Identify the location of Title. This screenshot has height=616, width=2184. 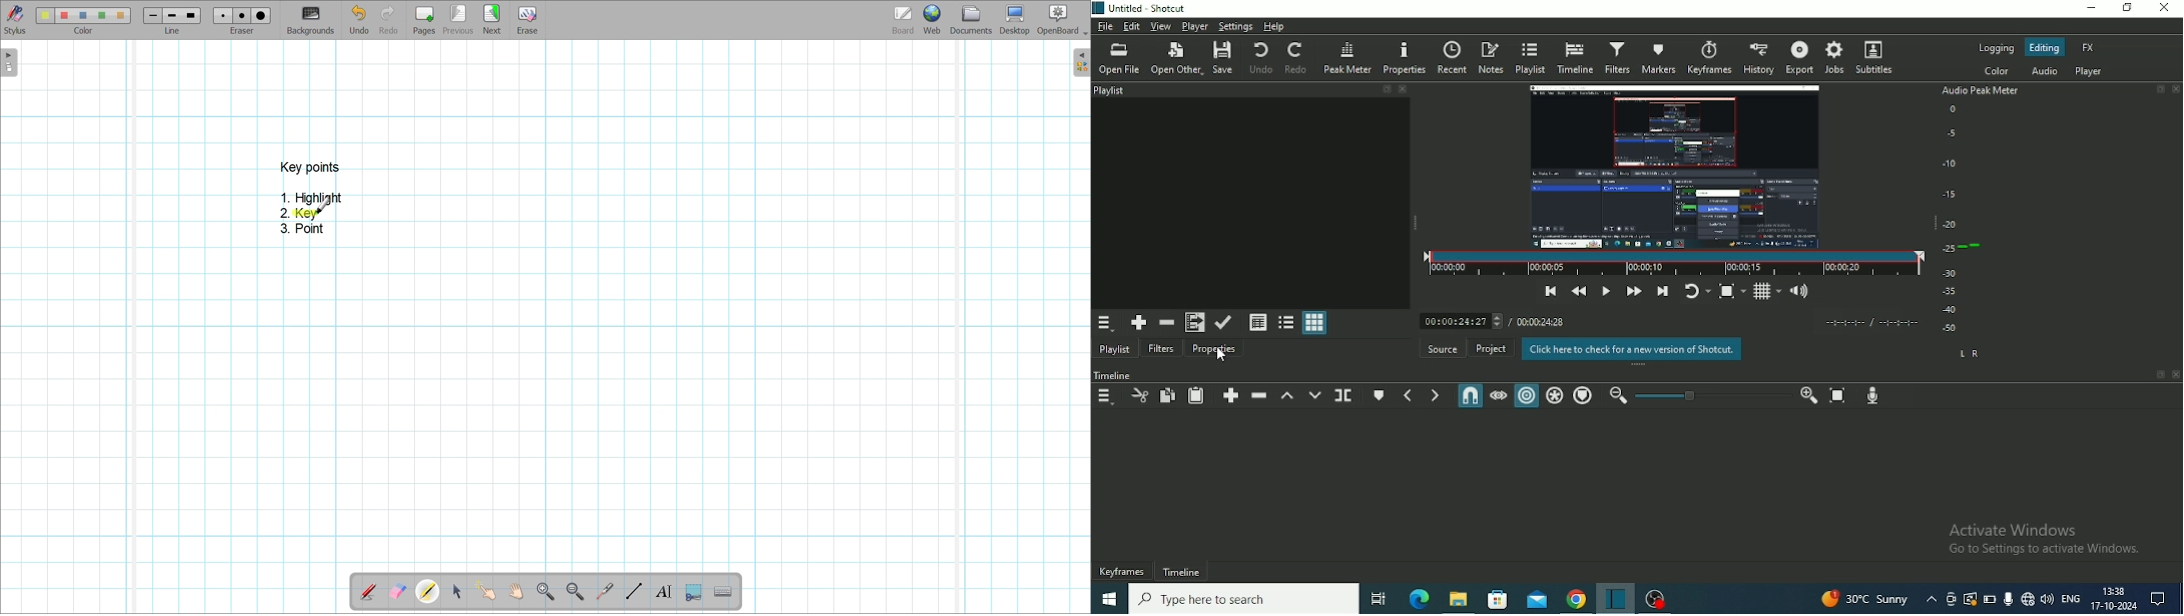
(1140, 8).